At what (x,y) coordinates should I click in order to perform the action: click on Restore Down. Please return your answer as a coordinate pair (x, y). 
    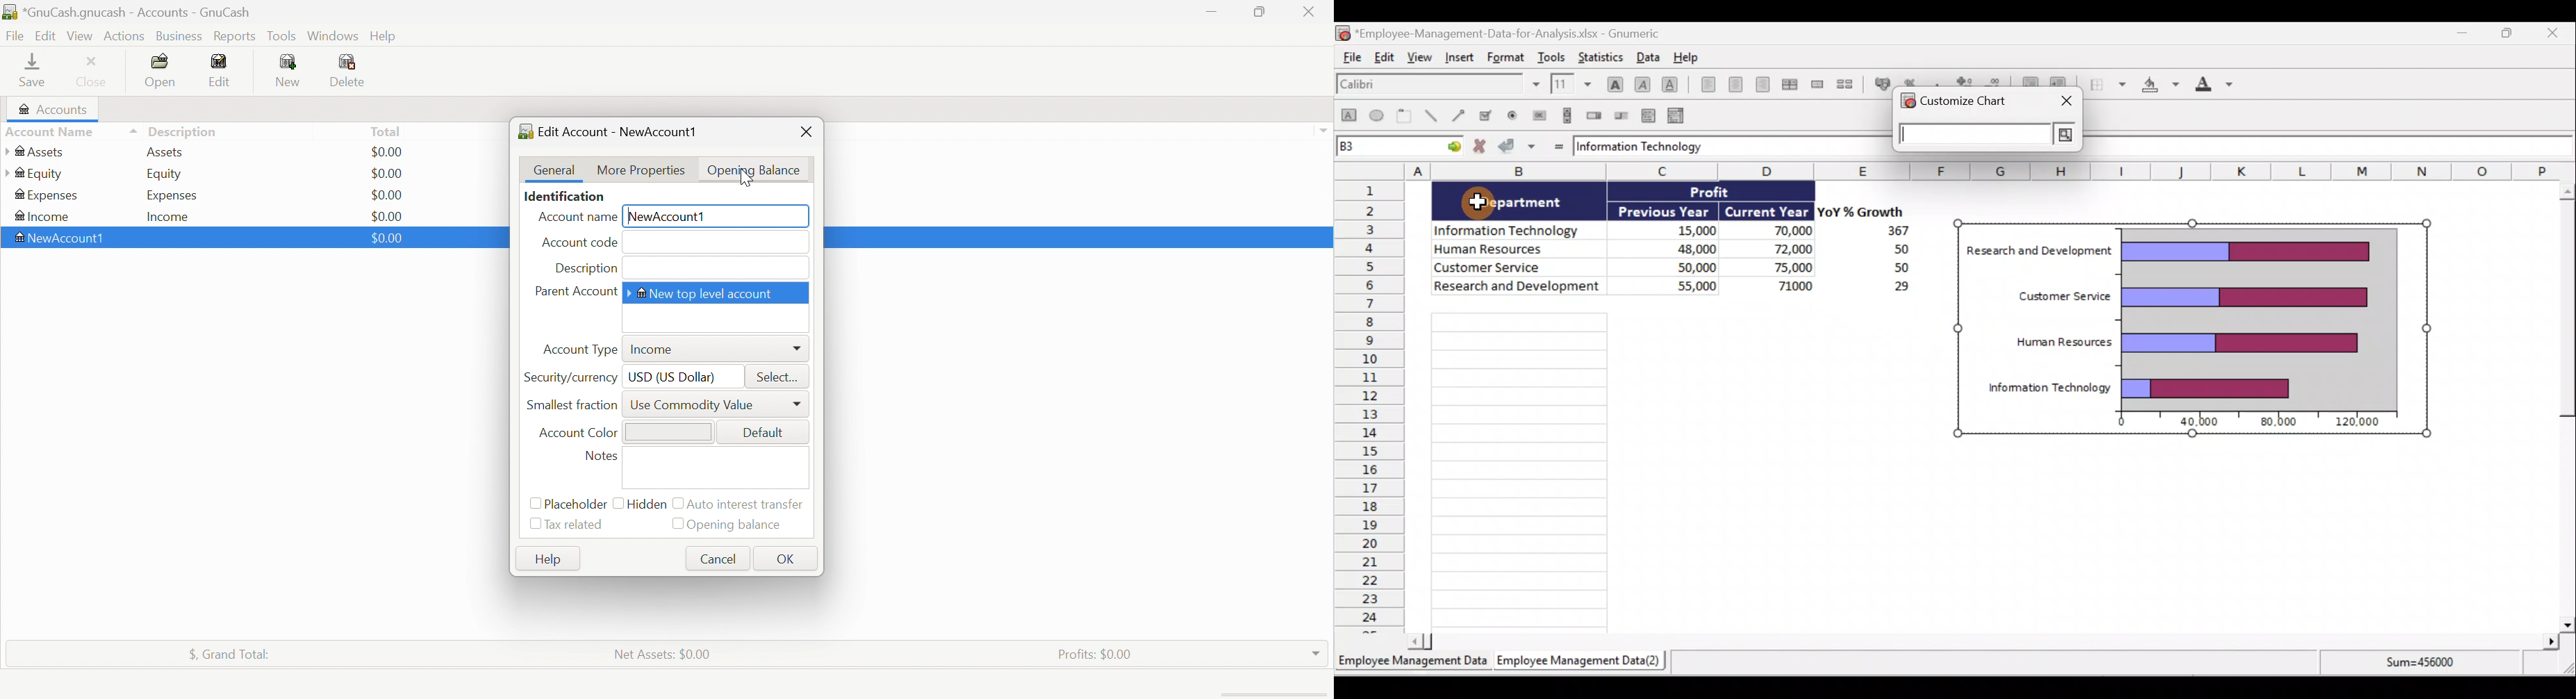
    Looking at the image, I should click on (1262, 13).